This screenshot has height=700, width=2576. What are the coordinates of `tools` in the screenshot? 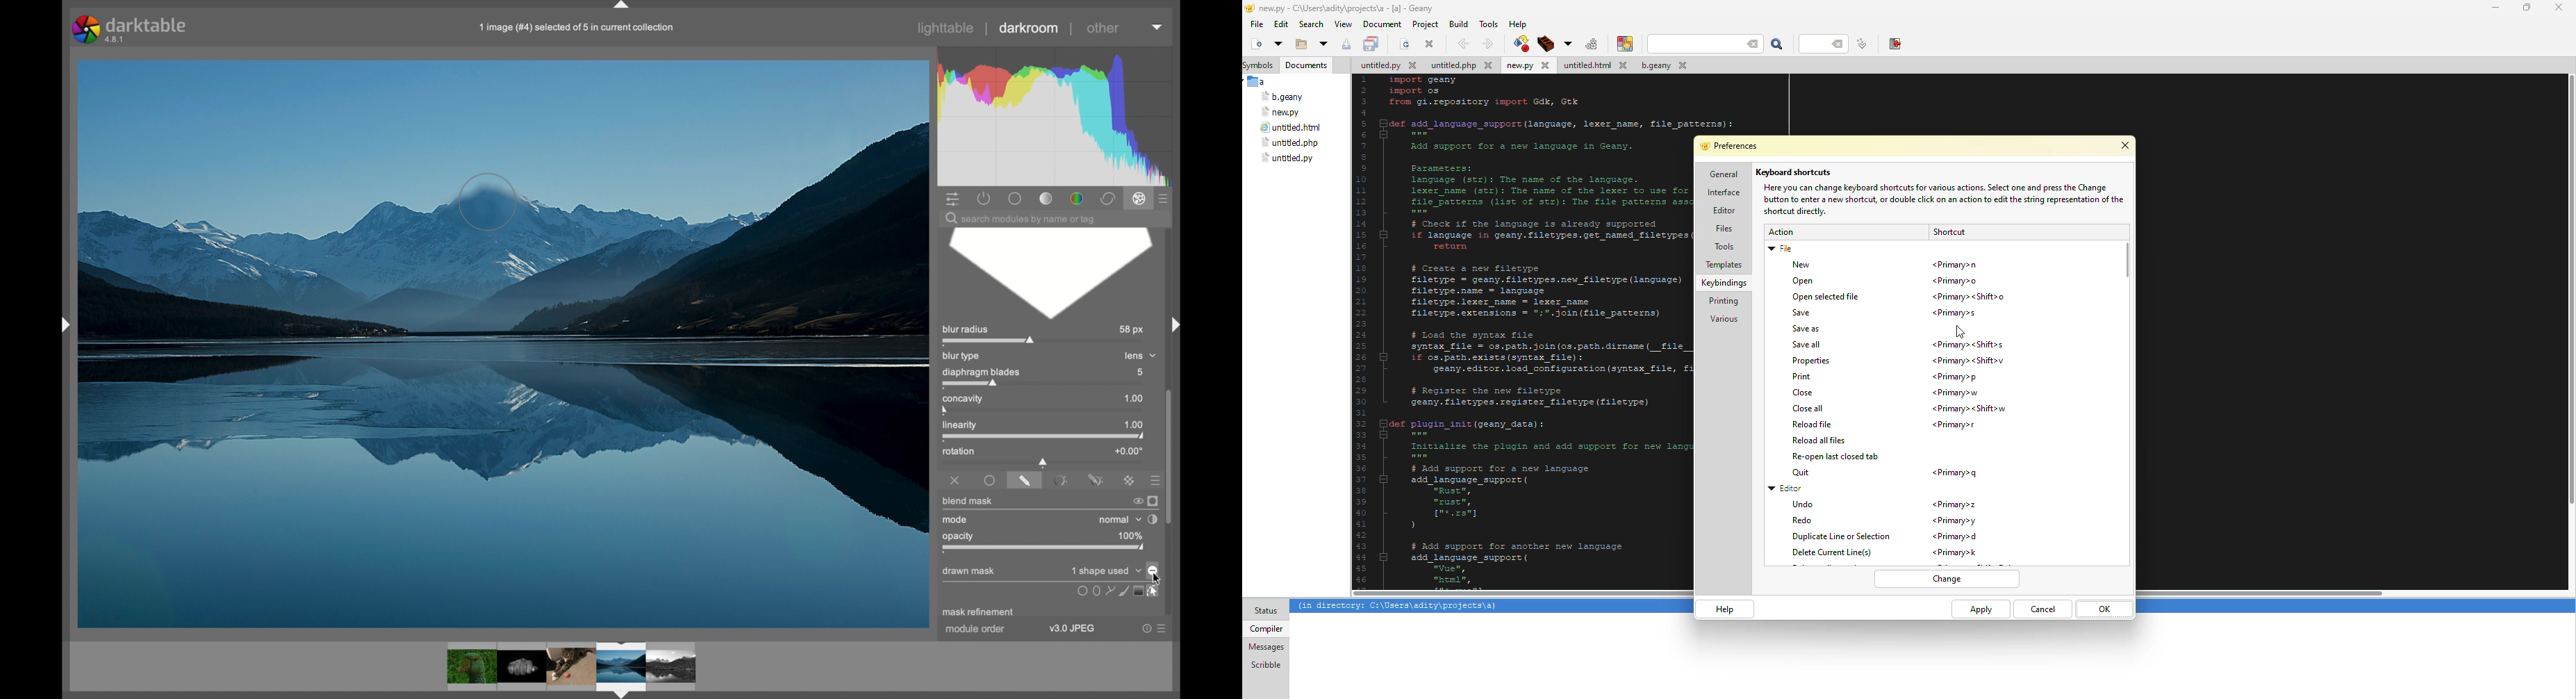 It's located at (1724, 246).